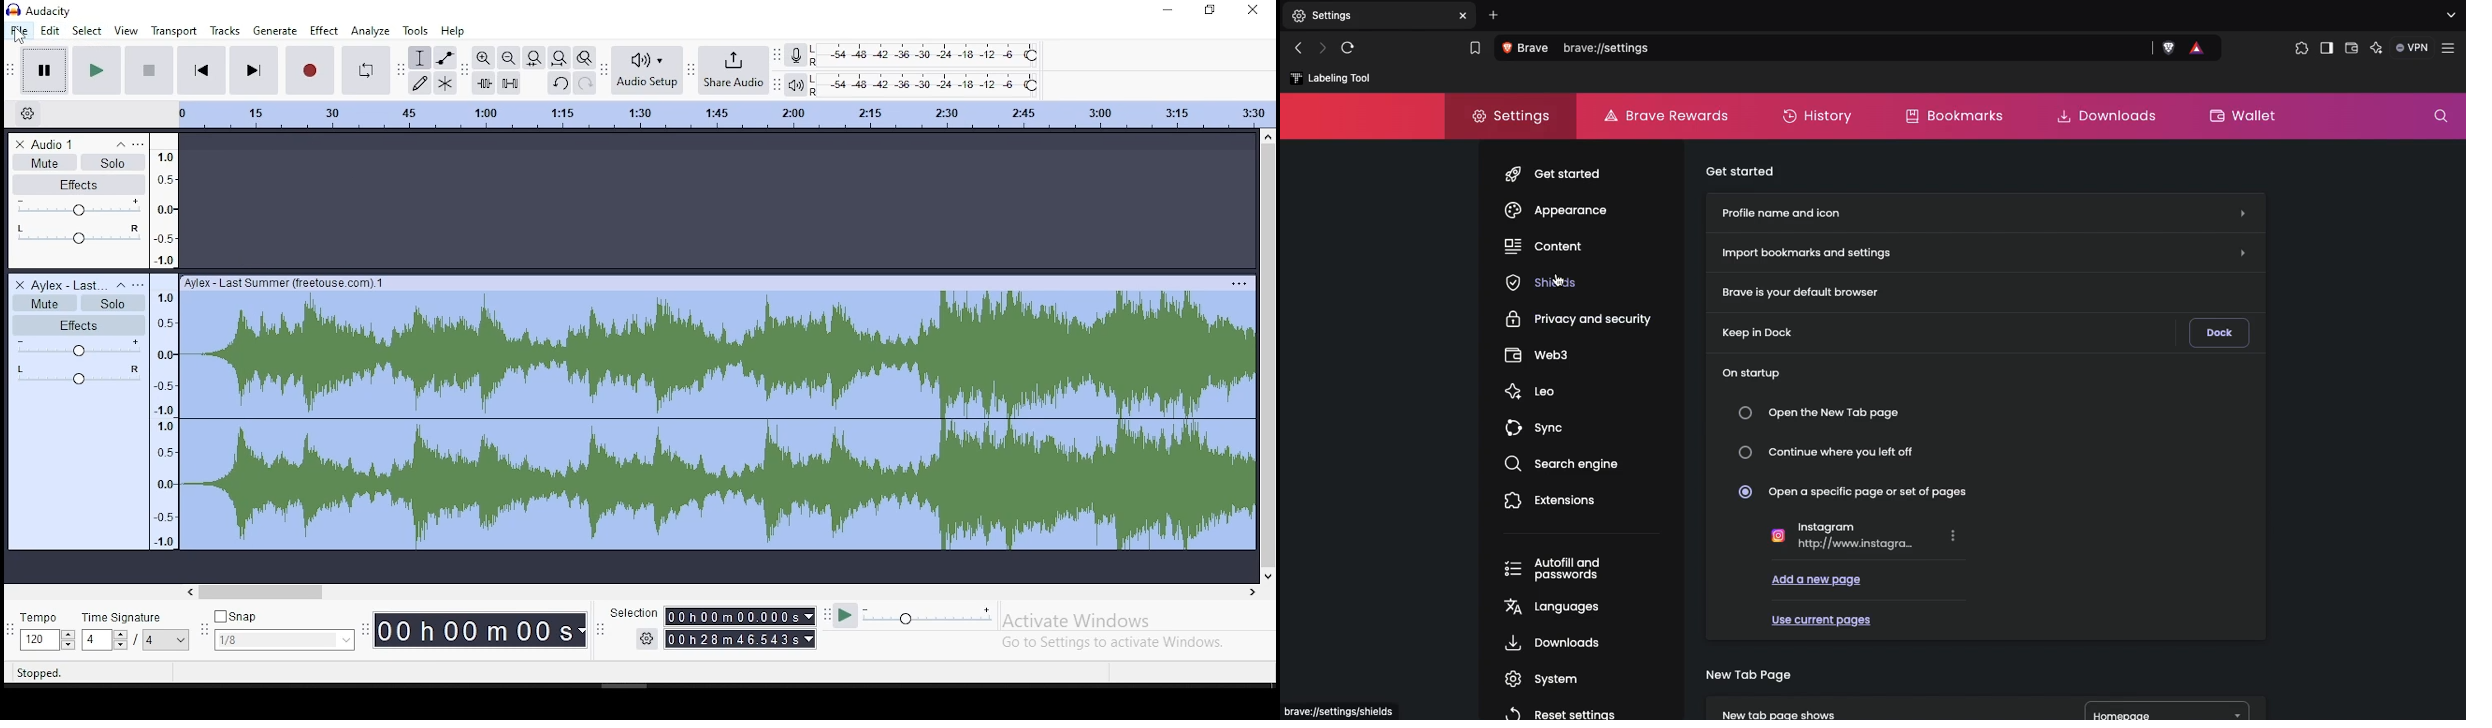 Image resolution: width=2492 pixels, height=728 pixels. Describe the element at coordinates (164, 412) in the screenshot. I see `frequency` at that location.